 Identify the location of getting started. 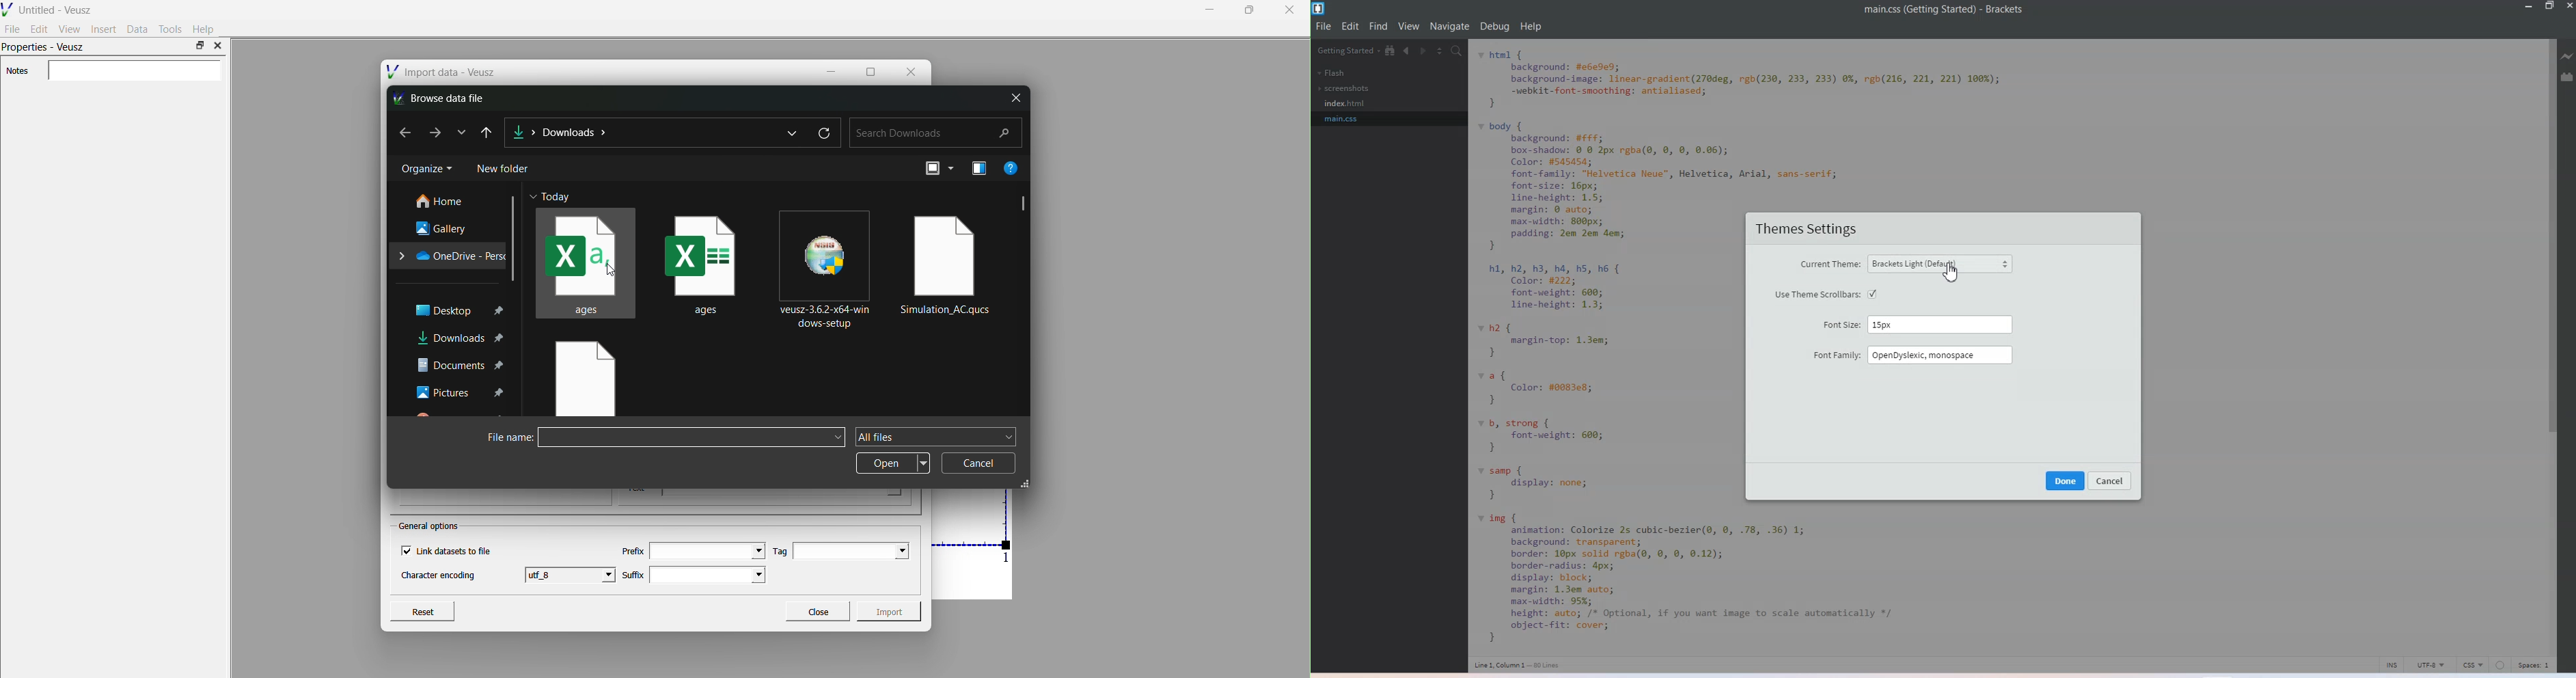
(1347, 51).